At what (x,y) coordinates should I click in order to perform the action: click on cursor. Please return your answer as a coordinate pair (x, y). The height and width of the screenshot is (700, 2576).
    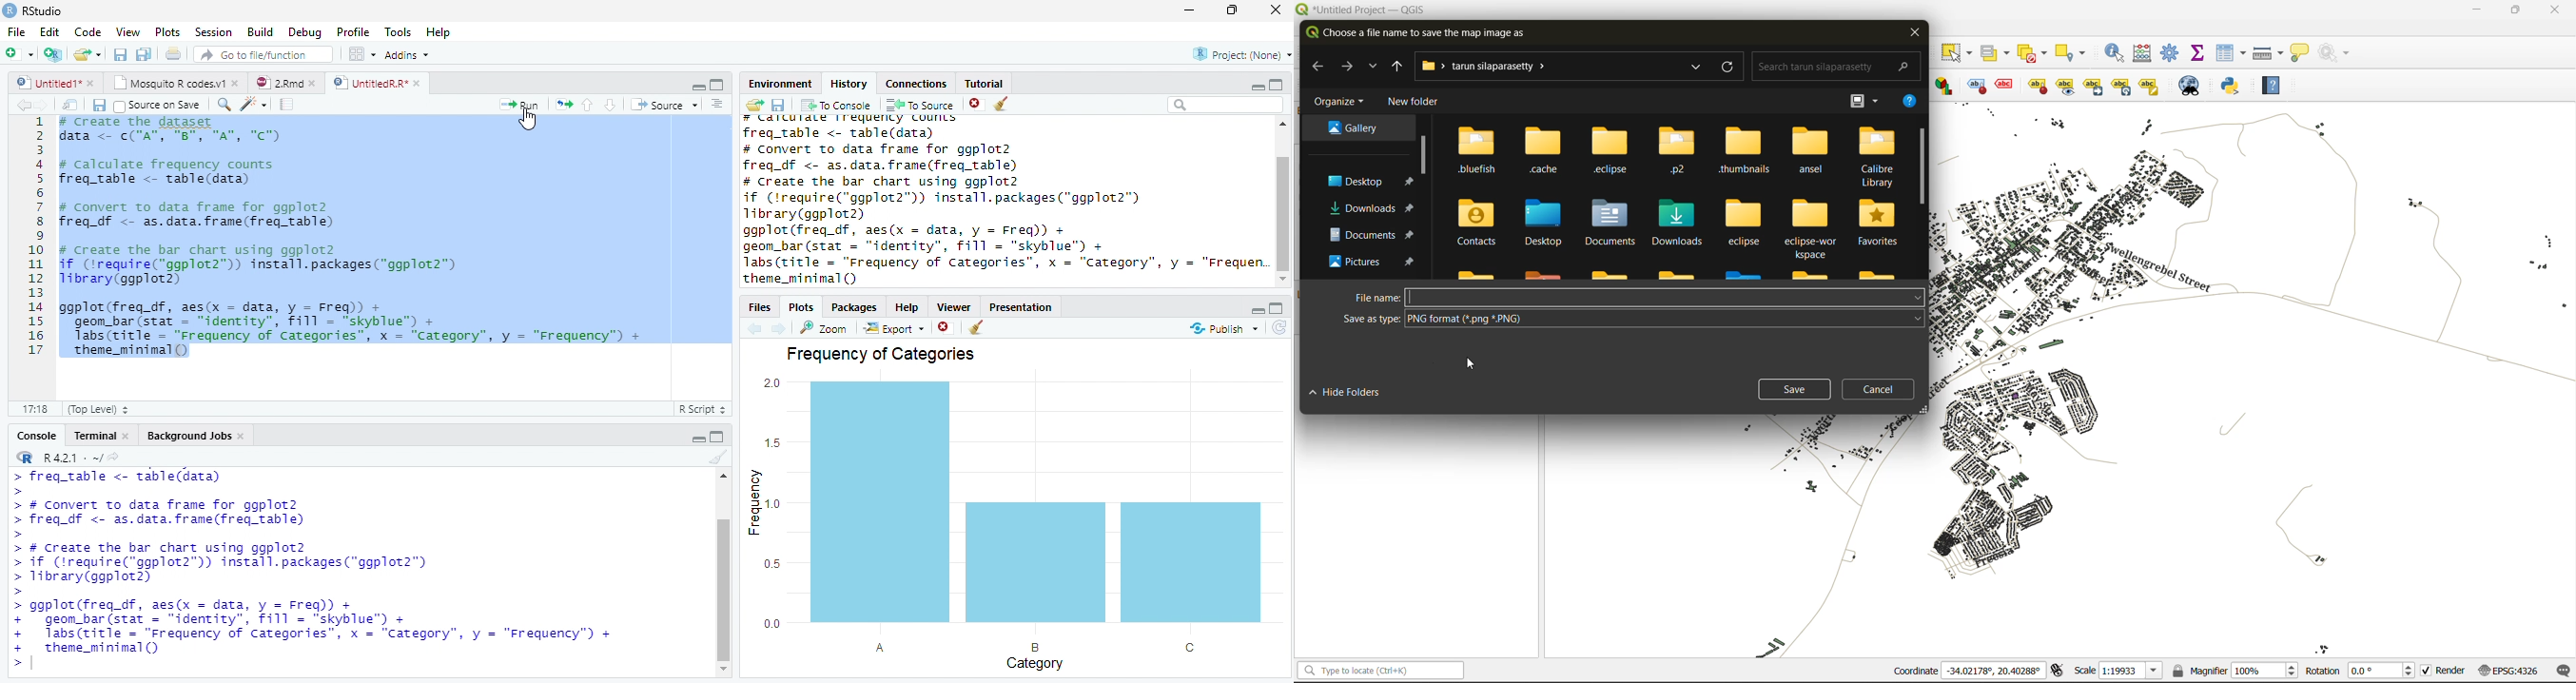
    Looking at the image, I should click on (1470, 365).